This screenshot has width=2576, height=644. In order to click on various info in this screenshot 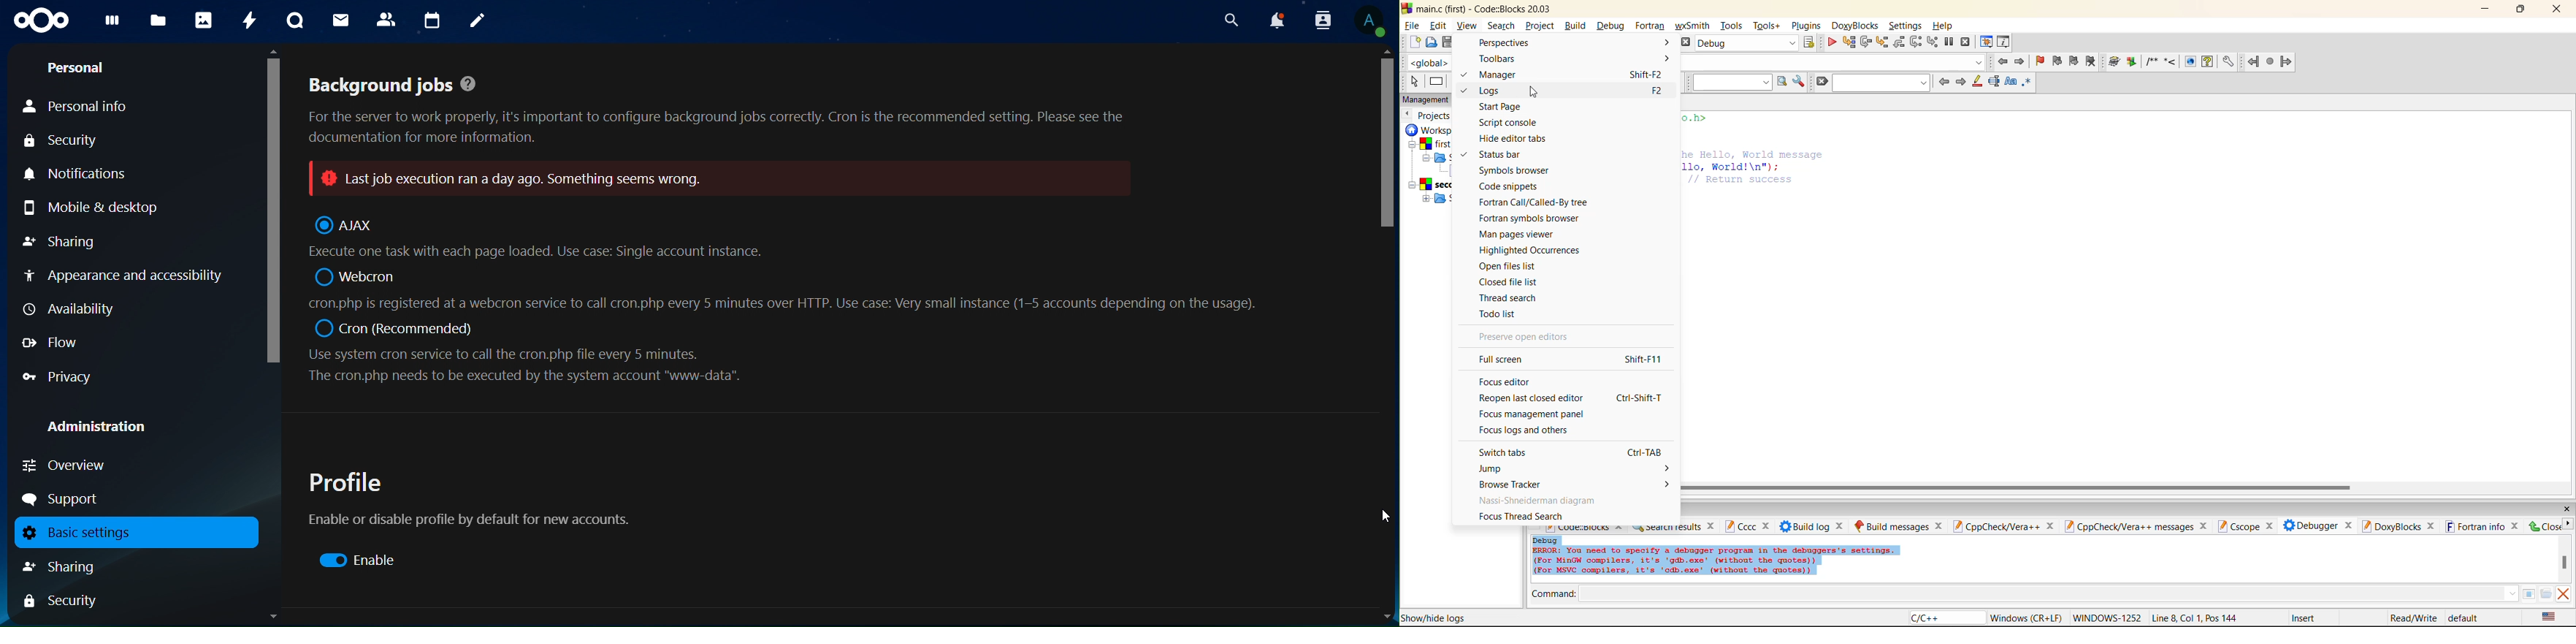, I will do `click(2005, 42)`.